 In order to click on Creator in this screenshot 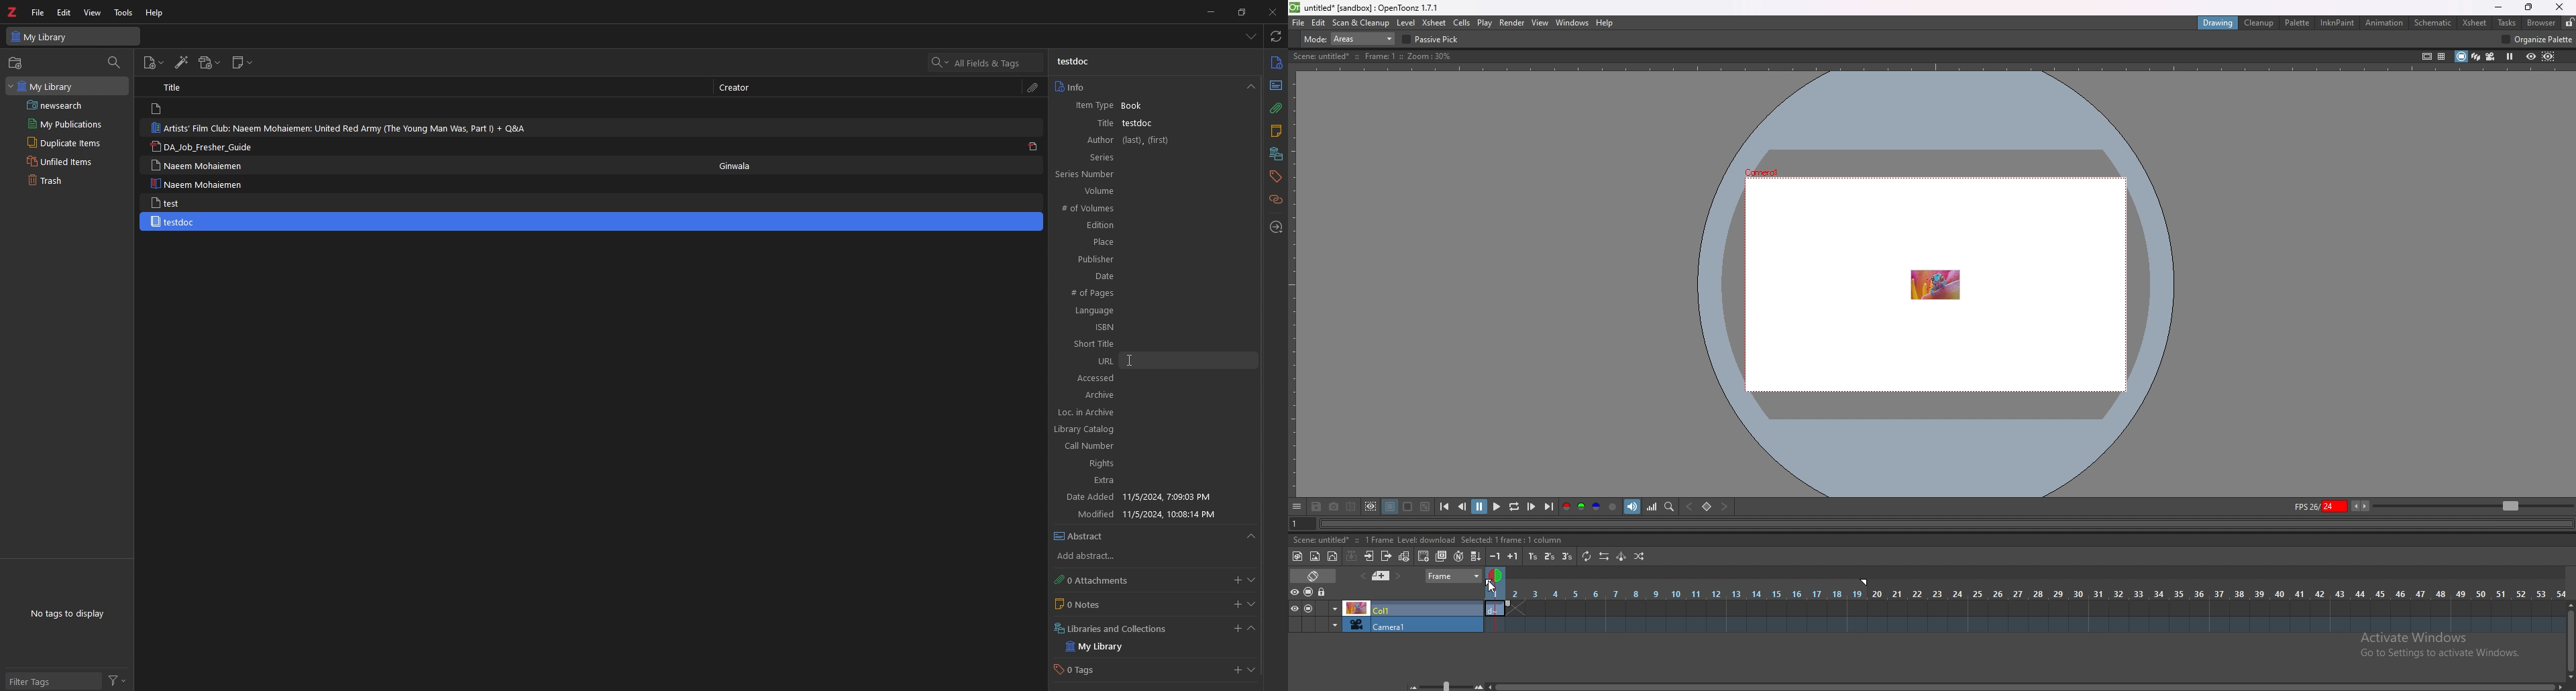, I will do `click(740, 87)`.